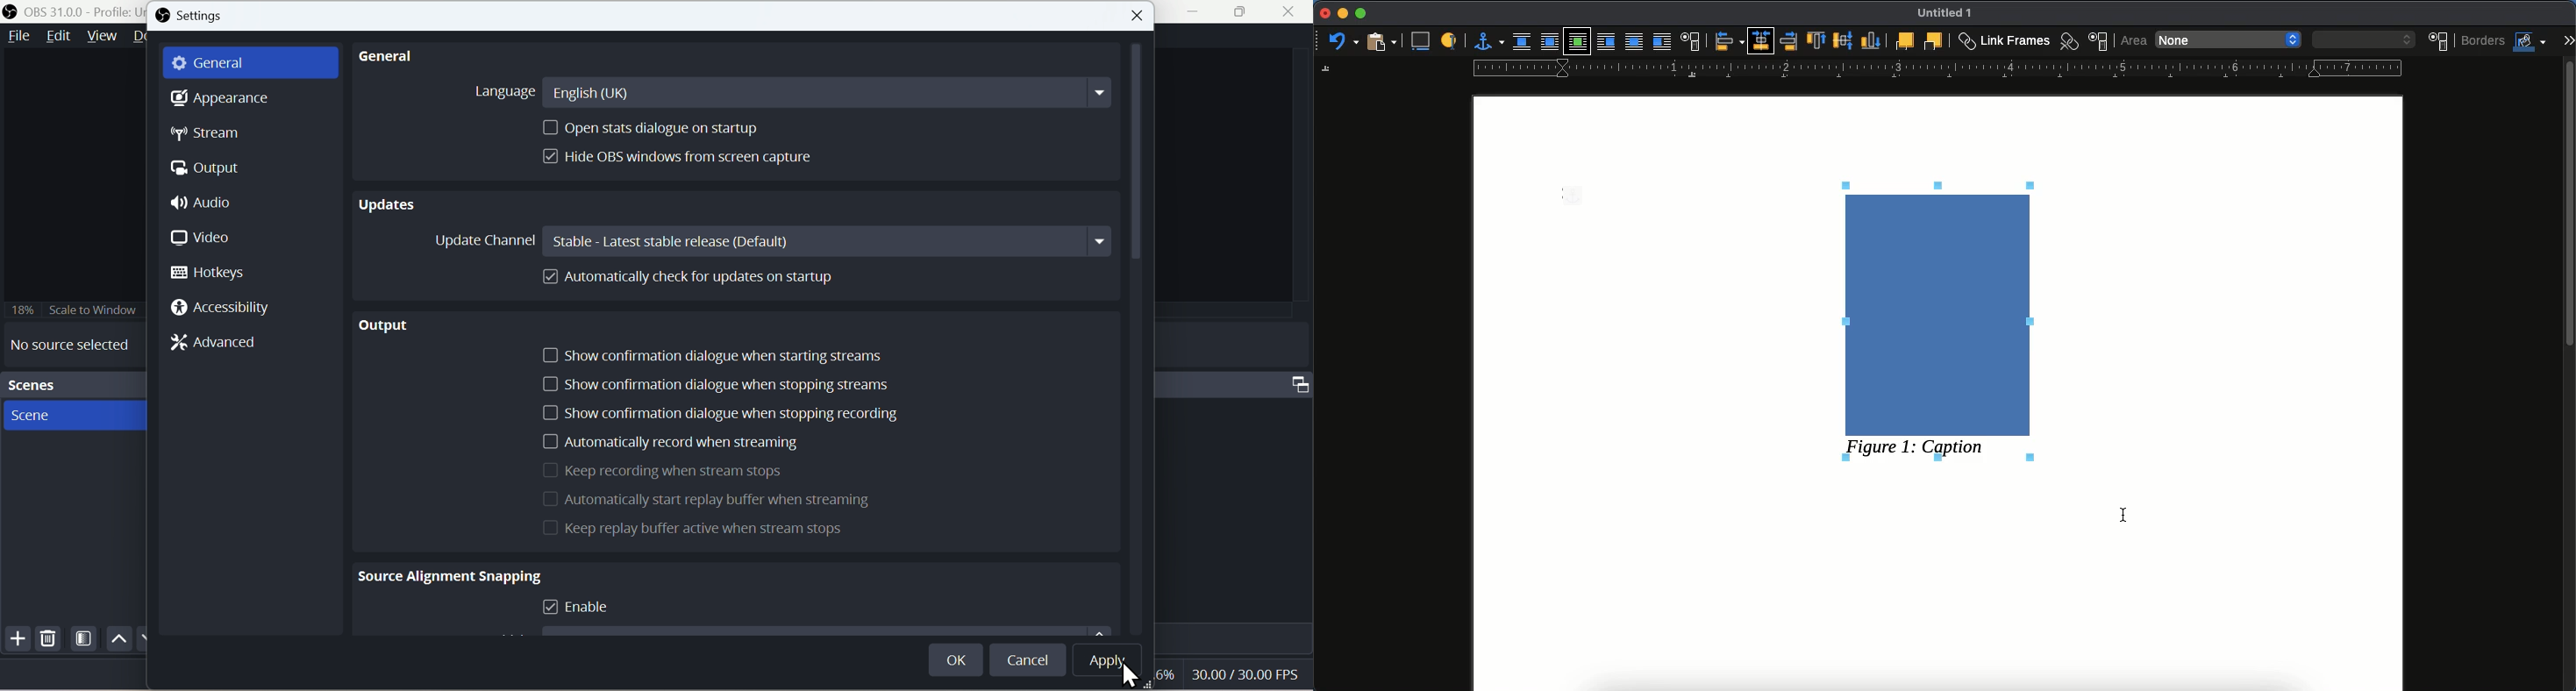  What do you see at coordinates (16, 638) in the screenshot?
I see `Add file` at bounding box center [16, 638].